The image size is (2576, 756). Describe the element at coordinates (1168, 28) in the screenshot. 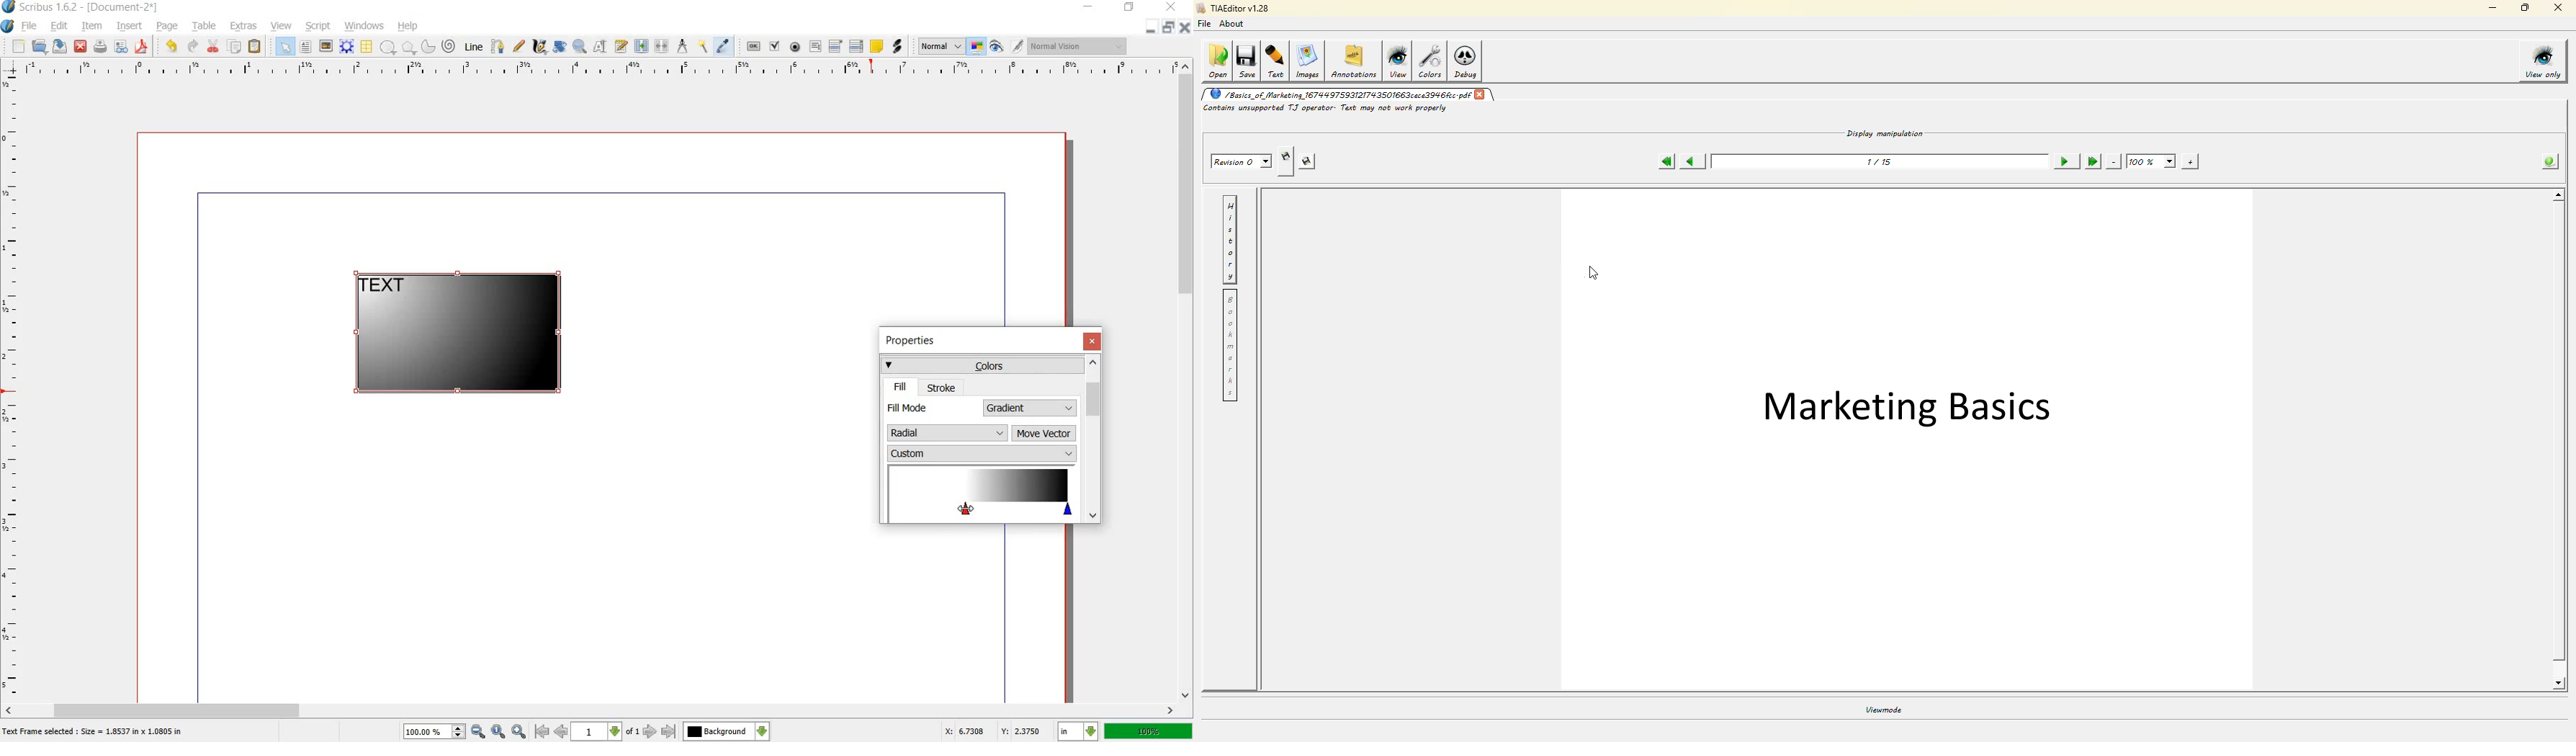

I see `restore` at that location.